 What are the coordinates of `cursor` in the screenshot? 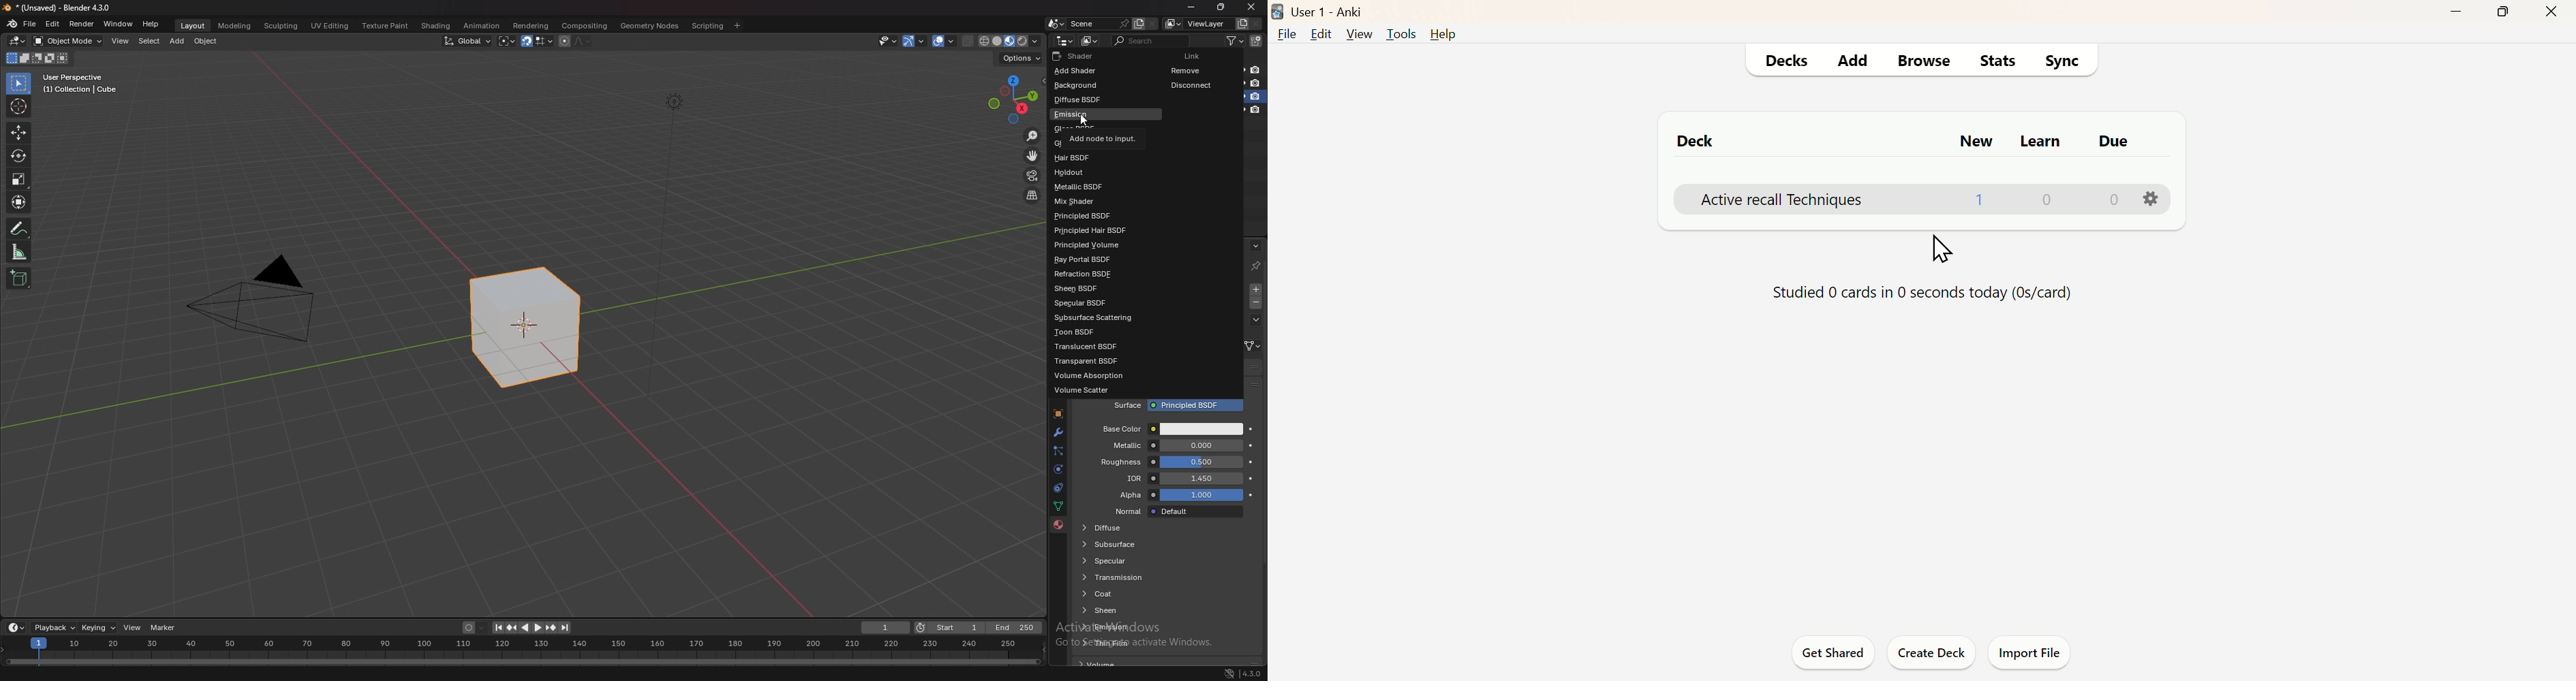 It's located at (19, 106).